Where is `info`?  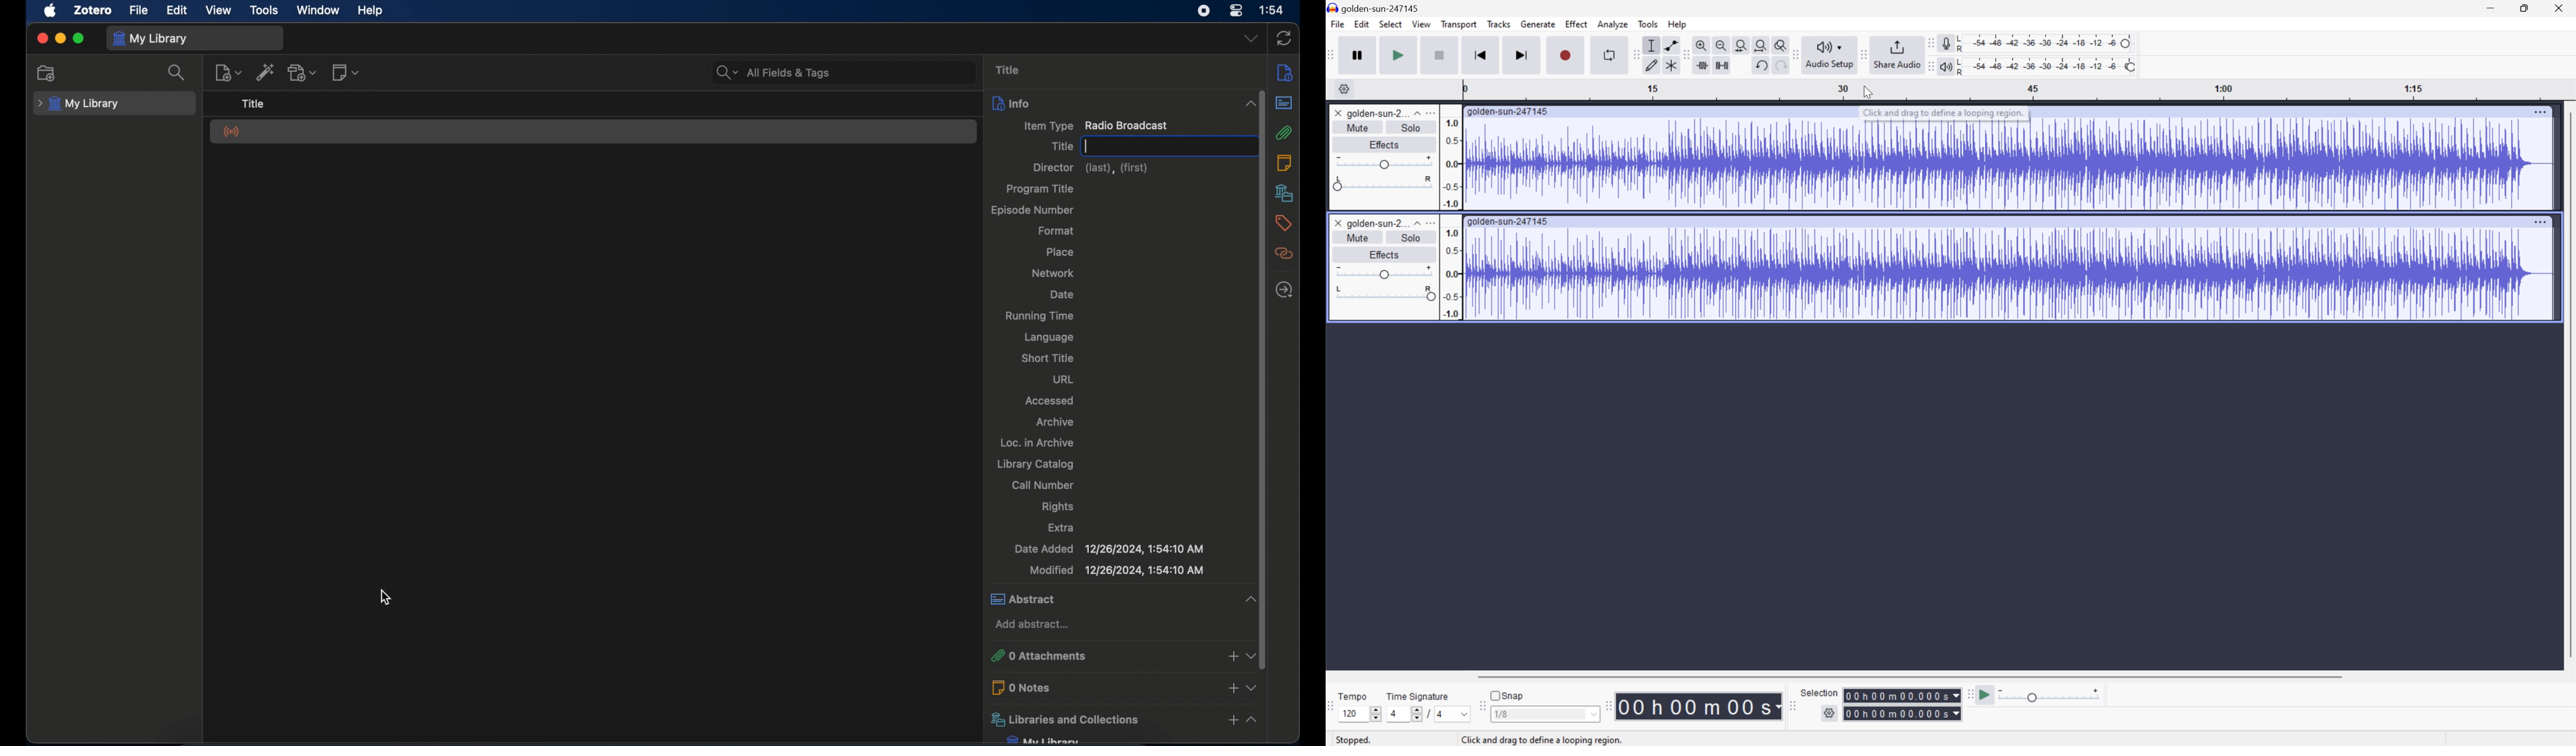 info is located at coordinates (1284, 72).